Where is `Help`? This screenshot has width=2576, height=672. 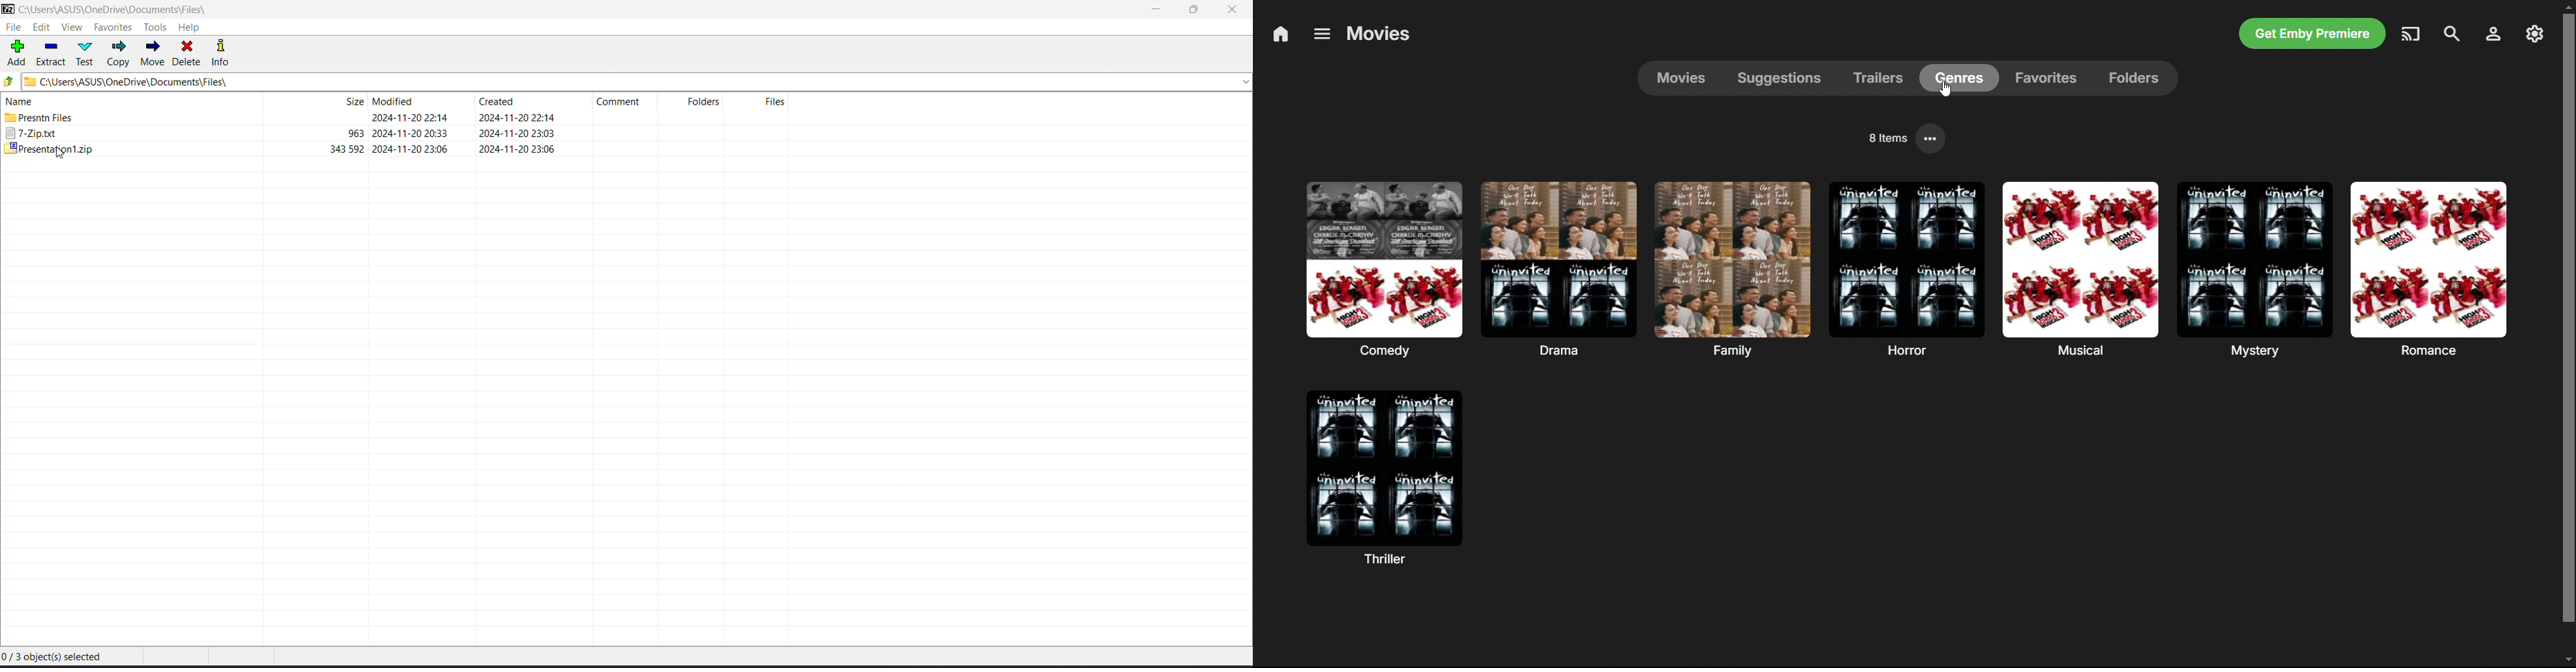 Help is located at coordinates (189, 27).